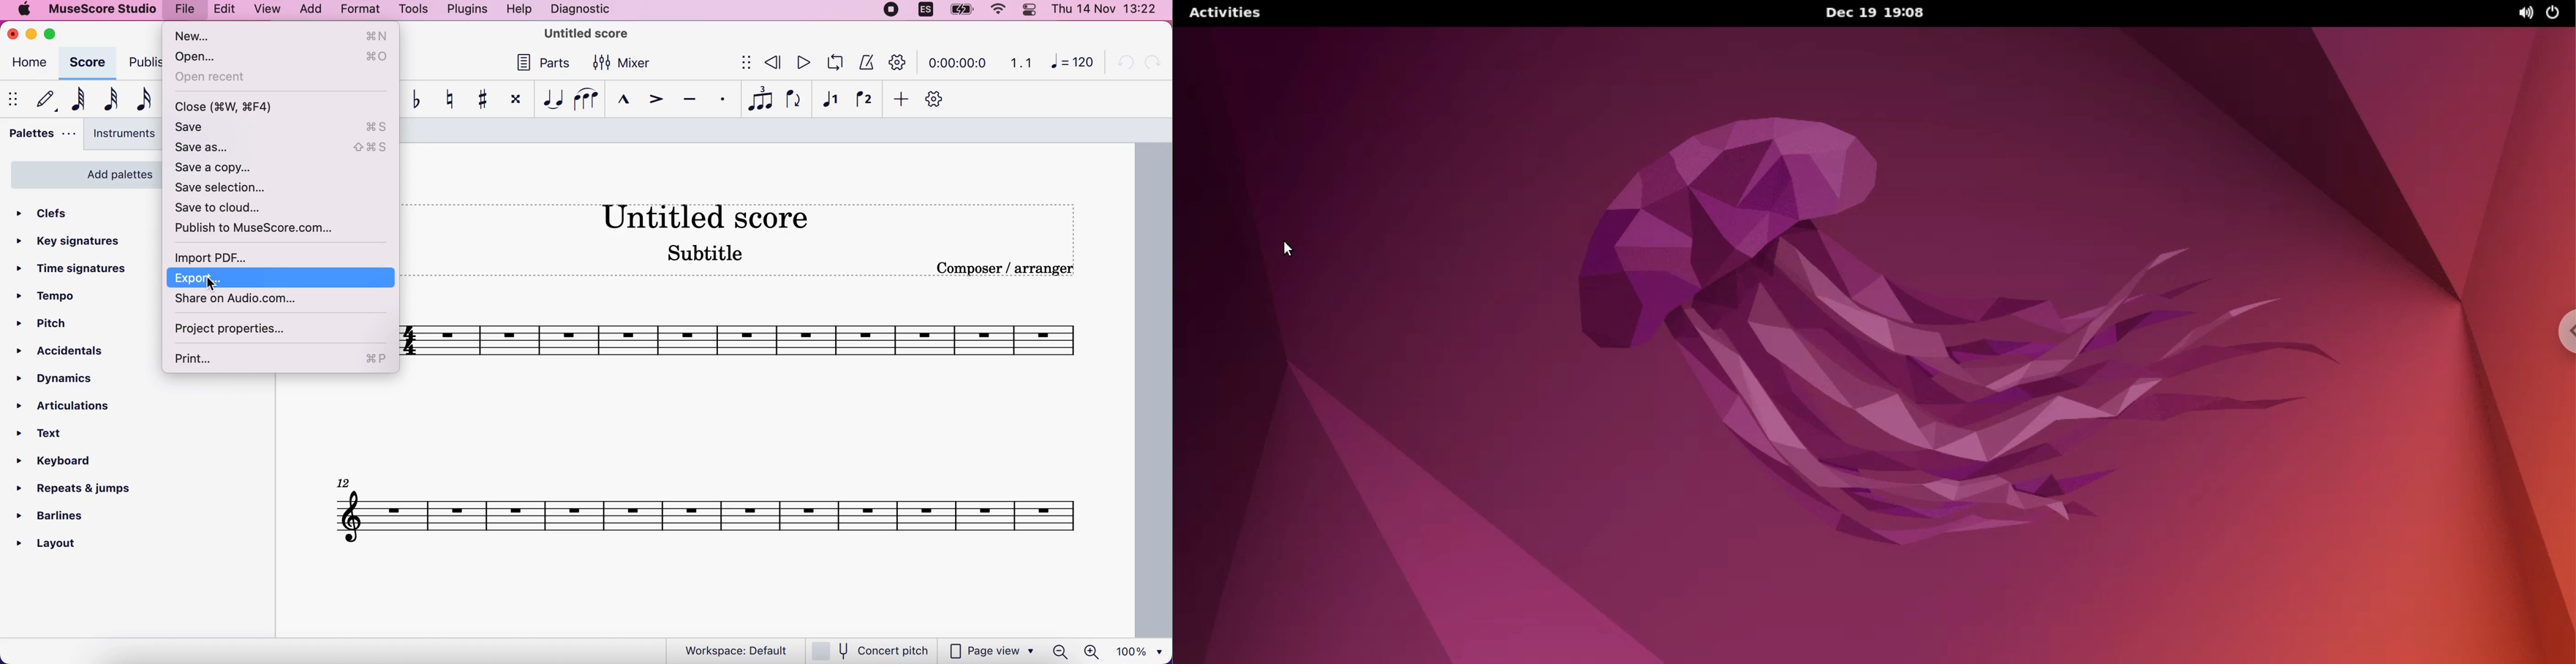 Image resolution: width=2576 pixels, height=672 pixels. What do you see at coordinates (545, 65) in the screenshot?
I see `parts` at bounding box center [545, 65].